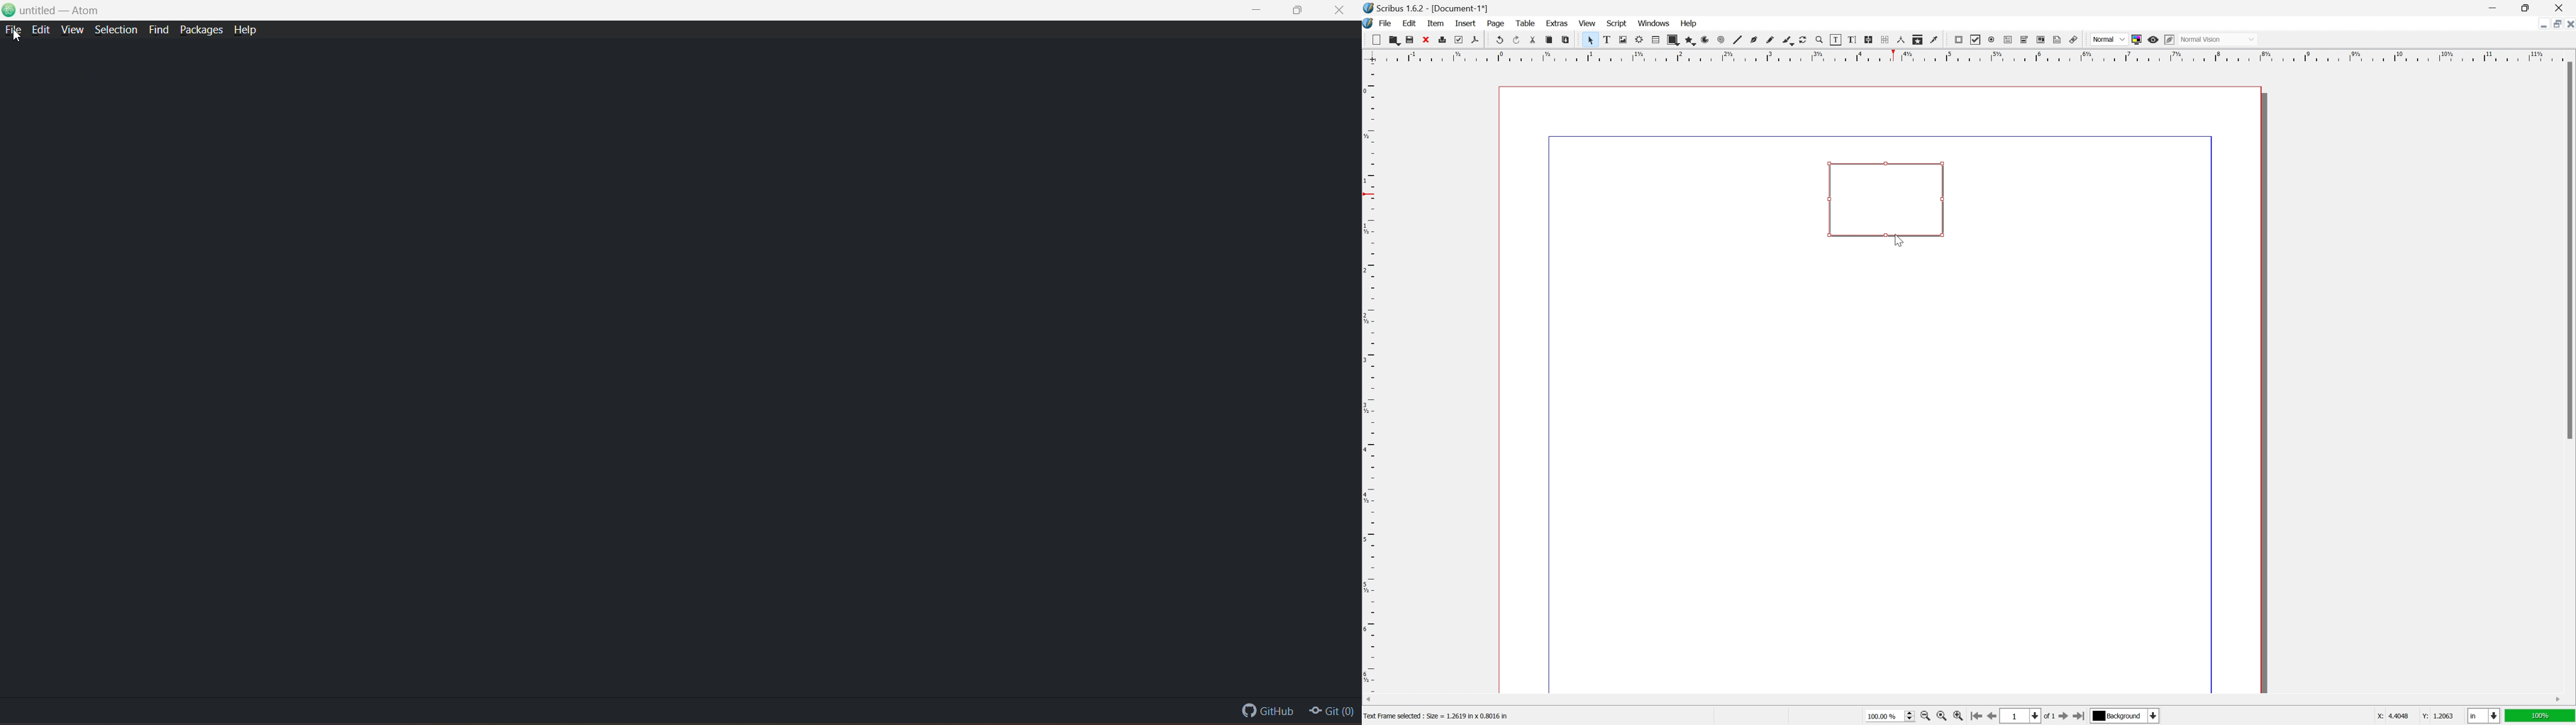  Describe the element at coordinates (1992, 39) in the screenshot. I see `pdf radio button` at that location.